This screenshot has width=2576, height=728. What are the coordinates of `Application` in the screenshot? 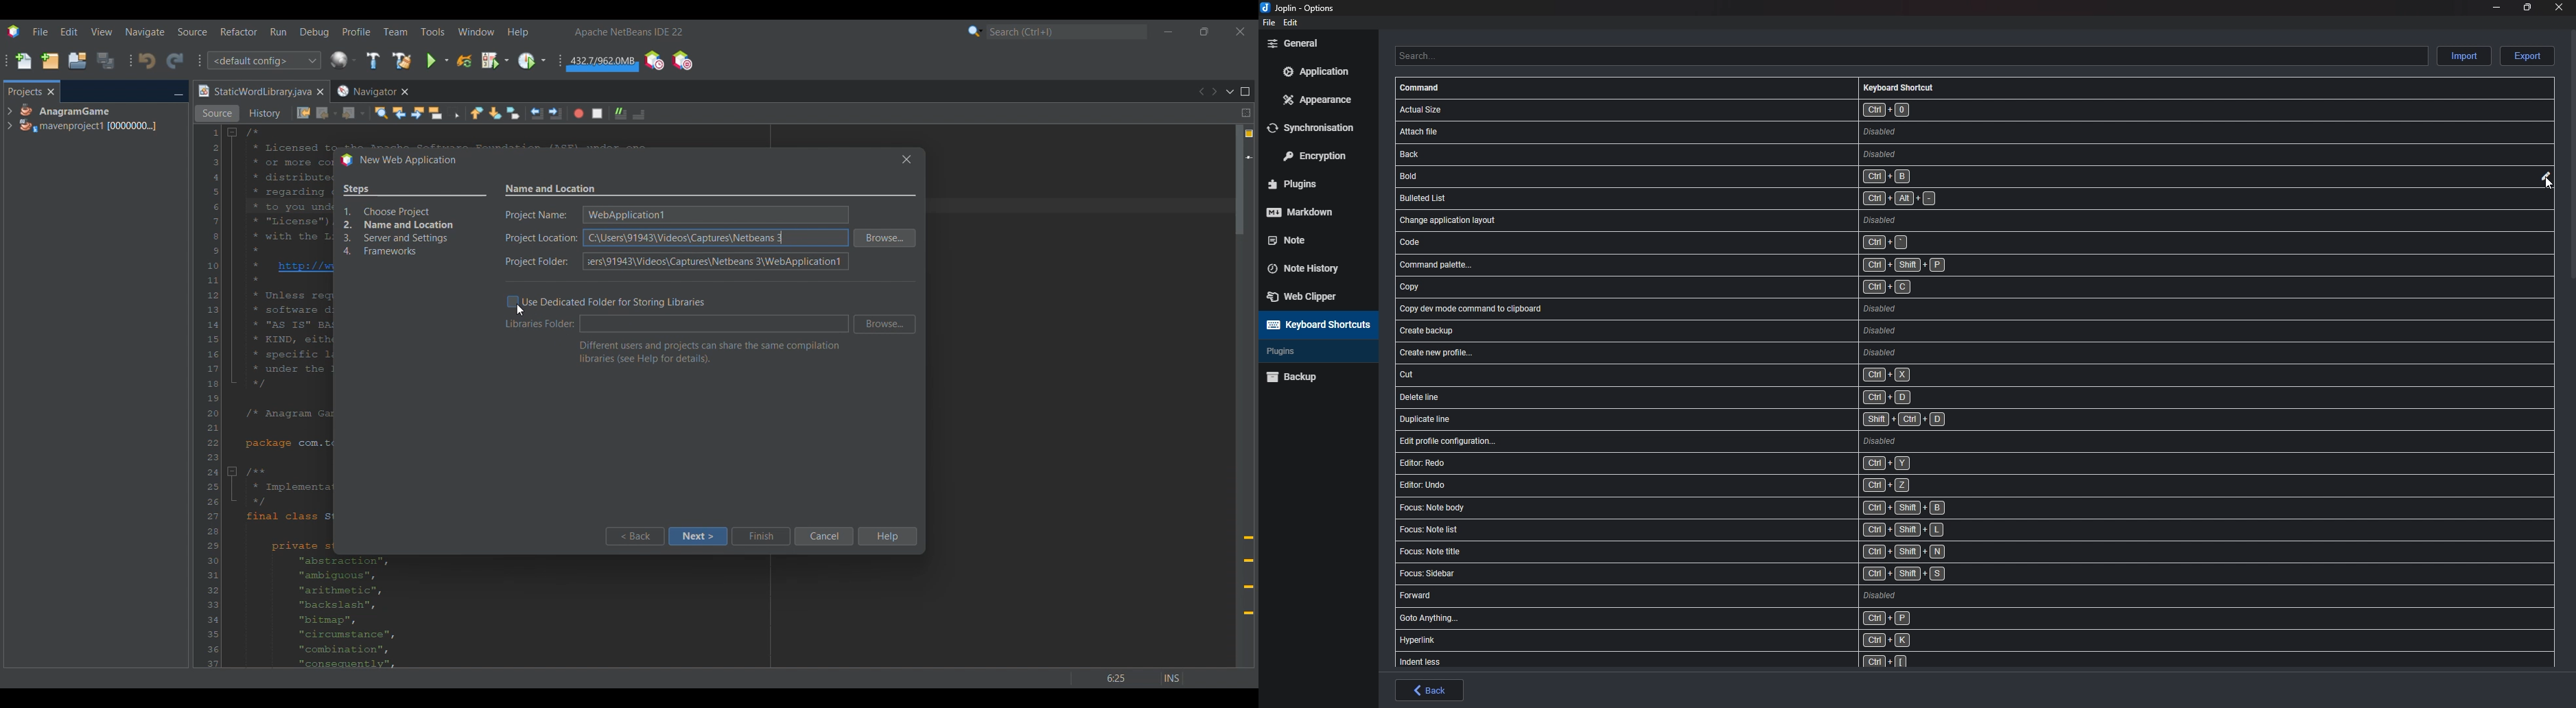 It's located at (1315, 71).